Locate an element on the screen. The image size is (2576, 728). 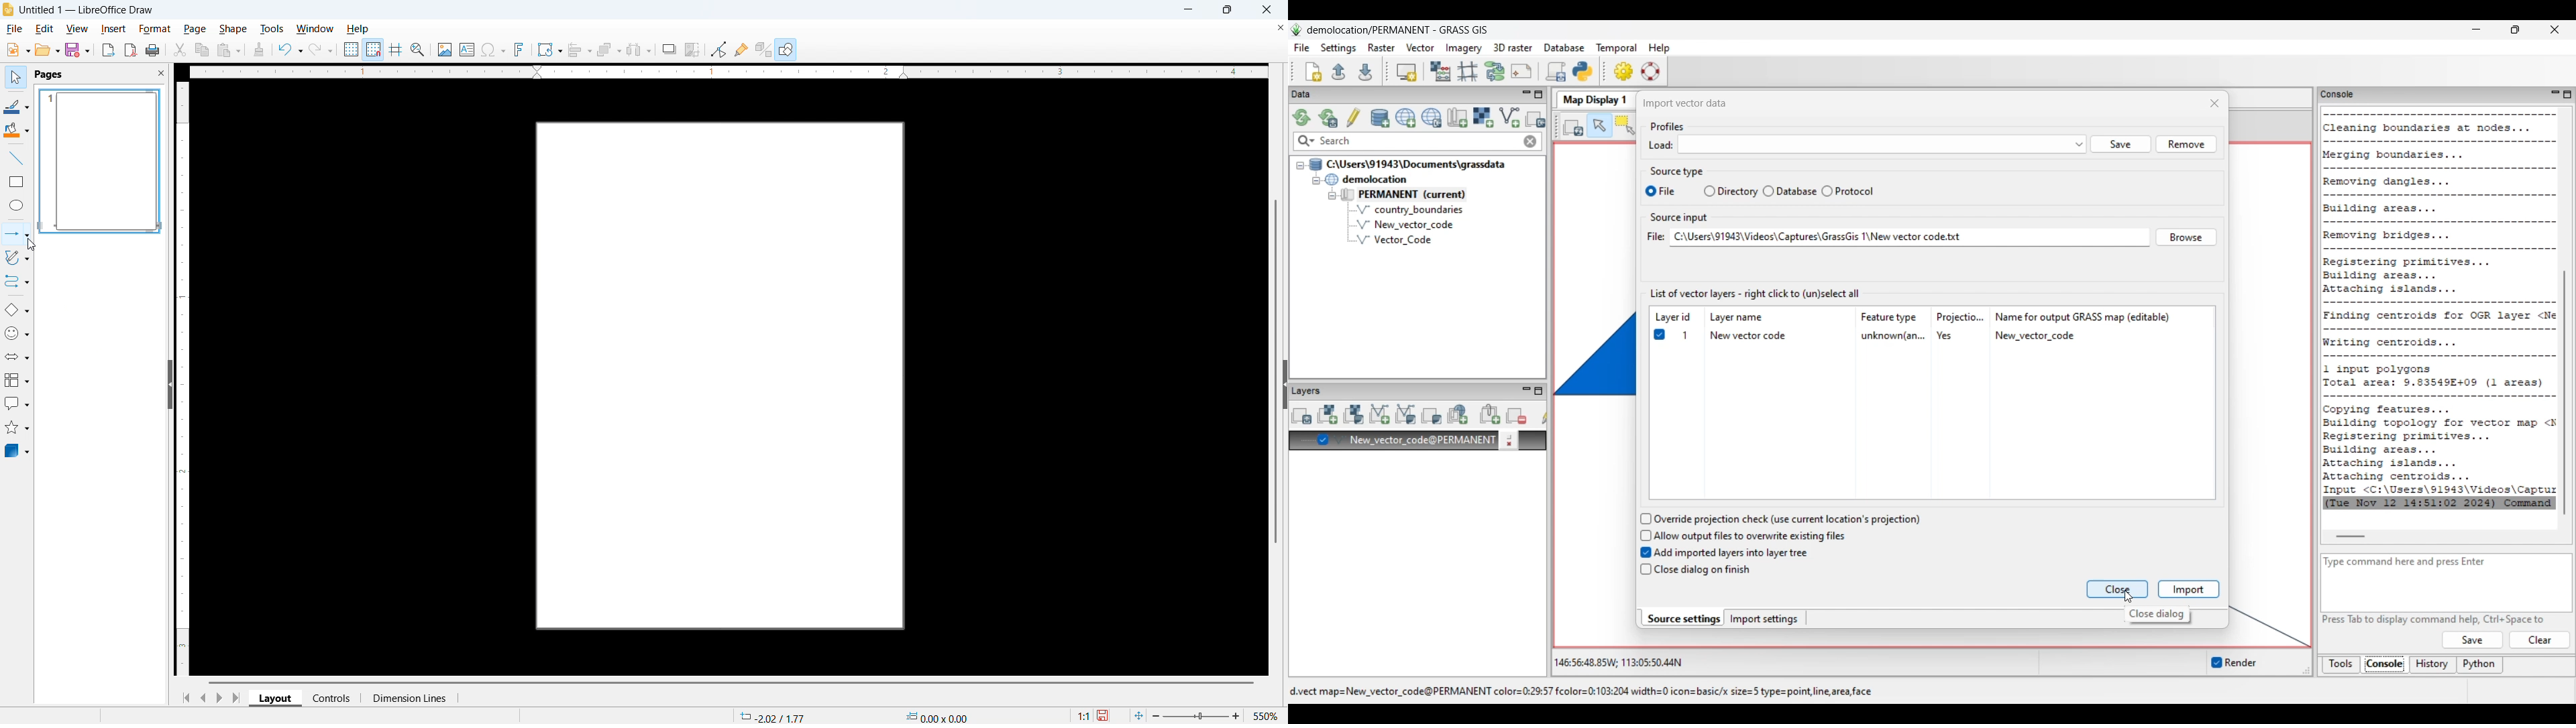
Export as P D F  is located at coordinates (131, 50).